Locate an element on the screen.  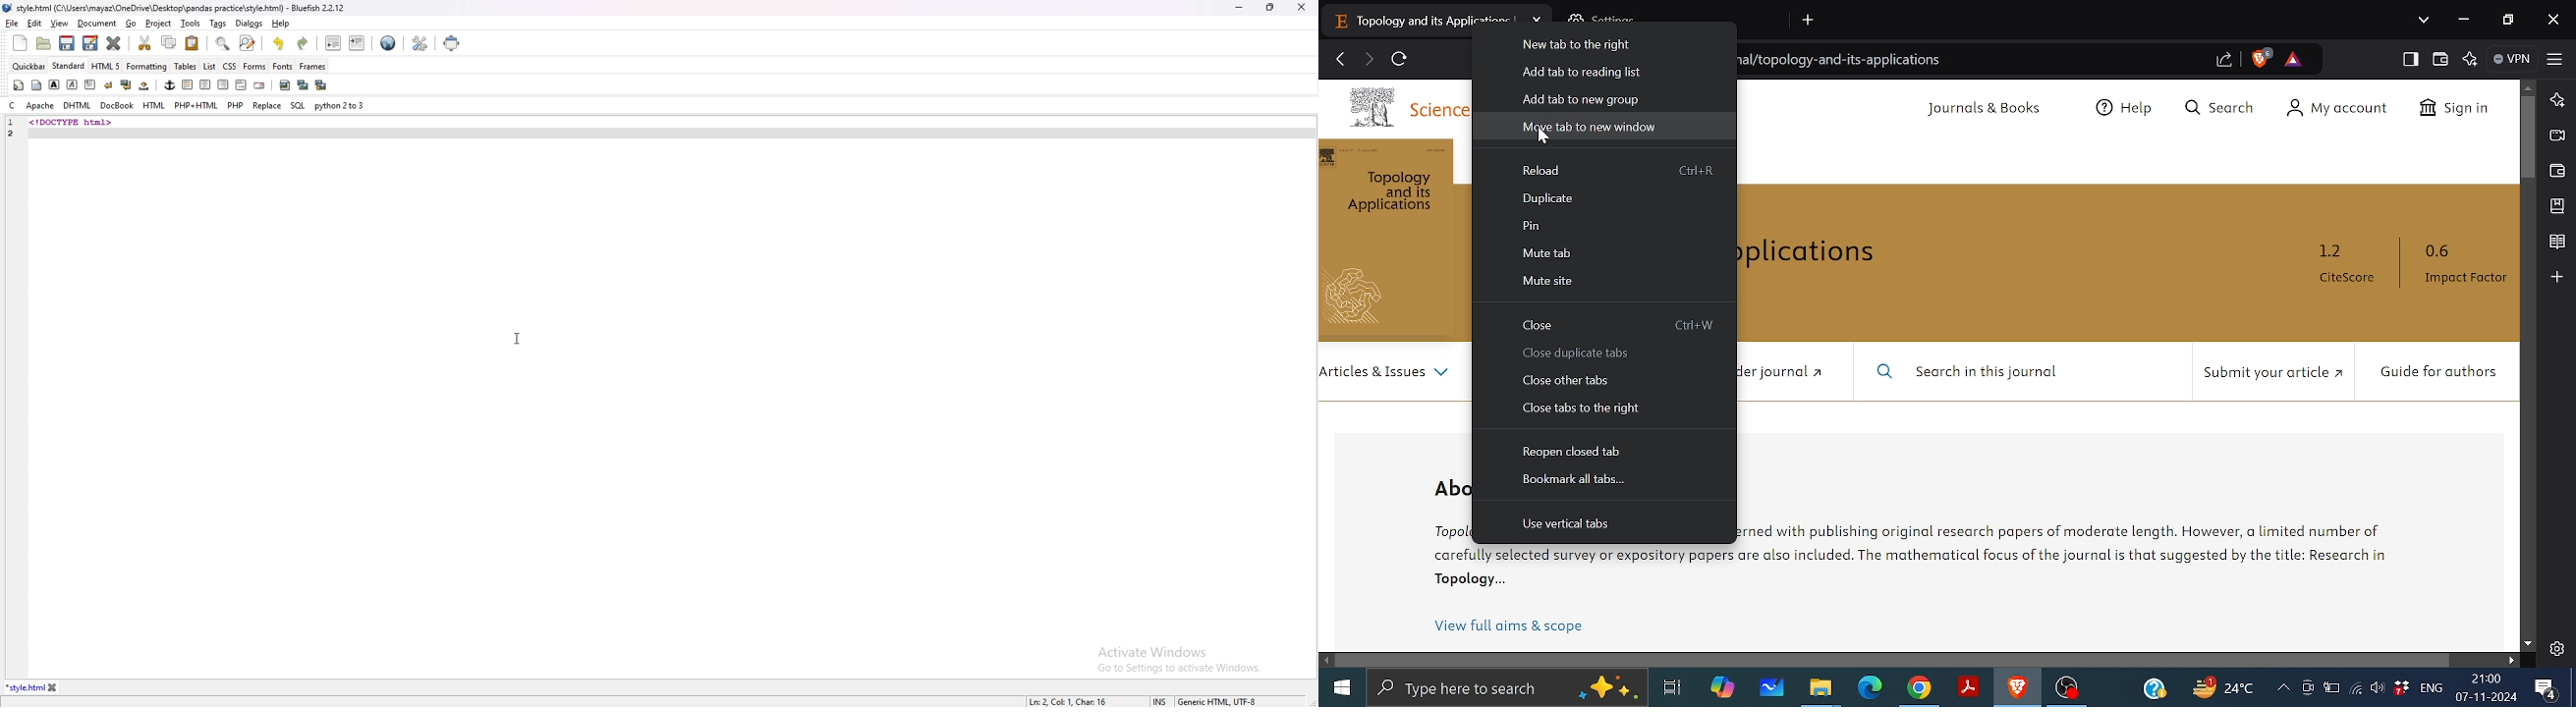
Bookmarks is located at coordinates (2556, 206).